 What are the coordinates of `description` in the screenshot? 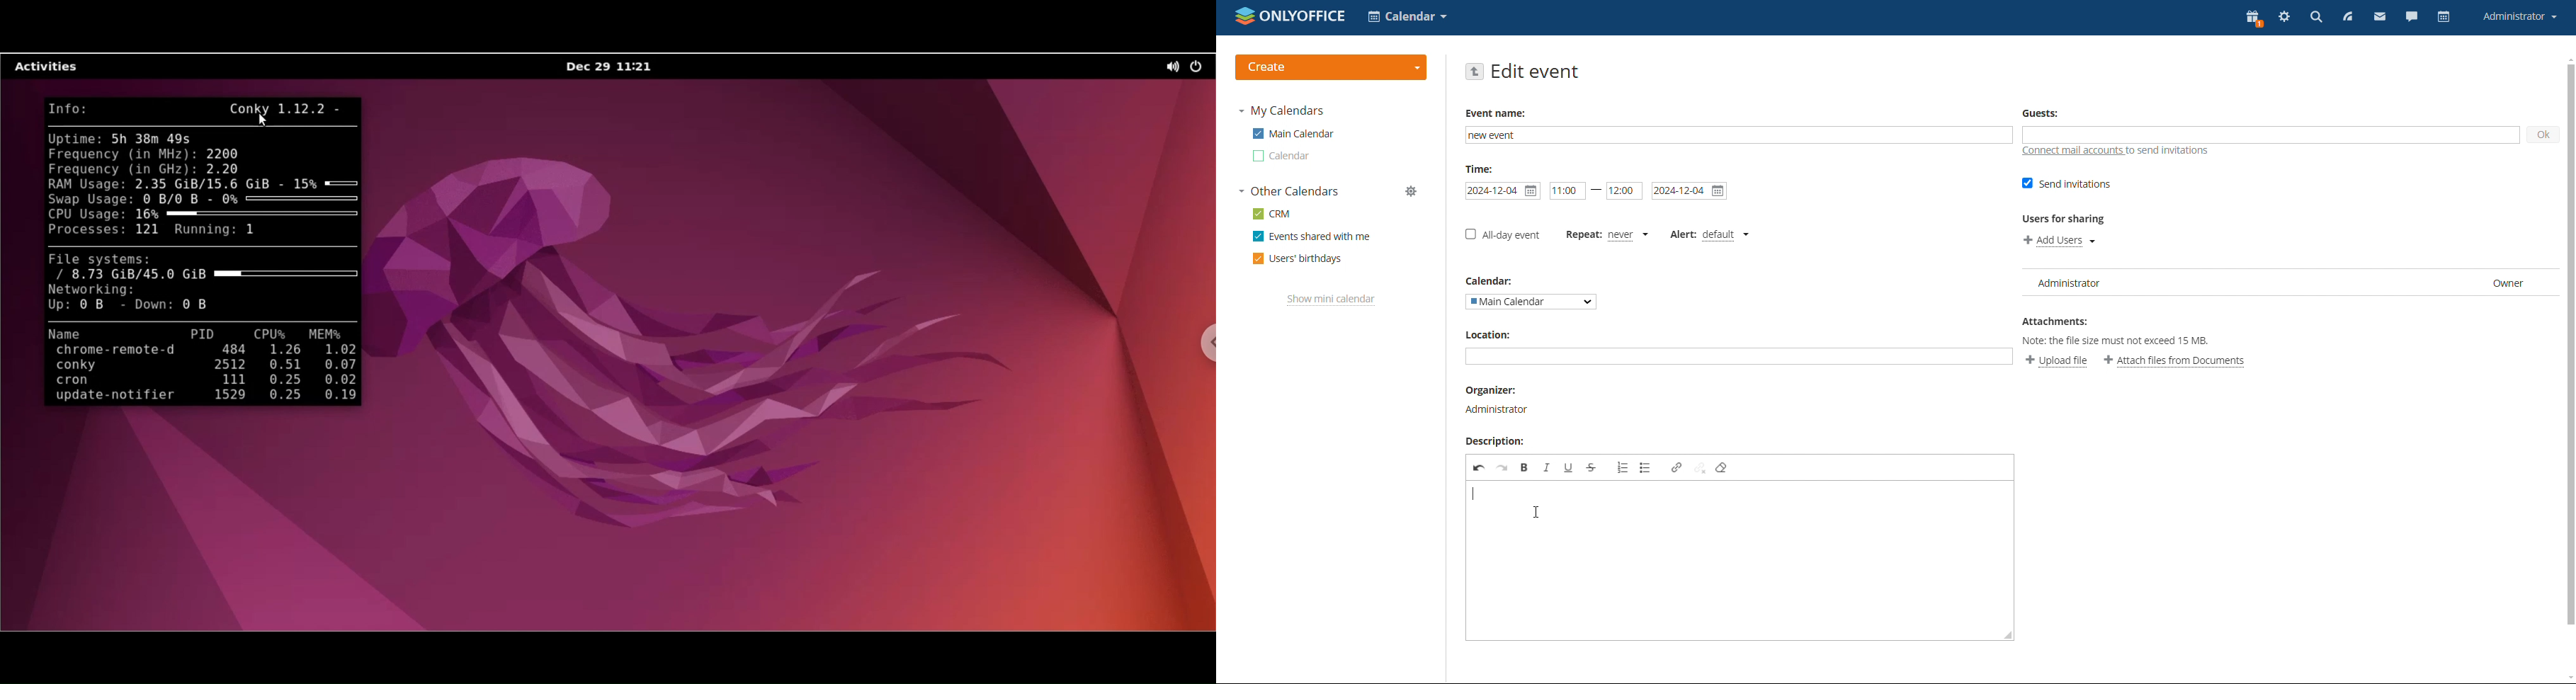 It's located at (1778, 556).